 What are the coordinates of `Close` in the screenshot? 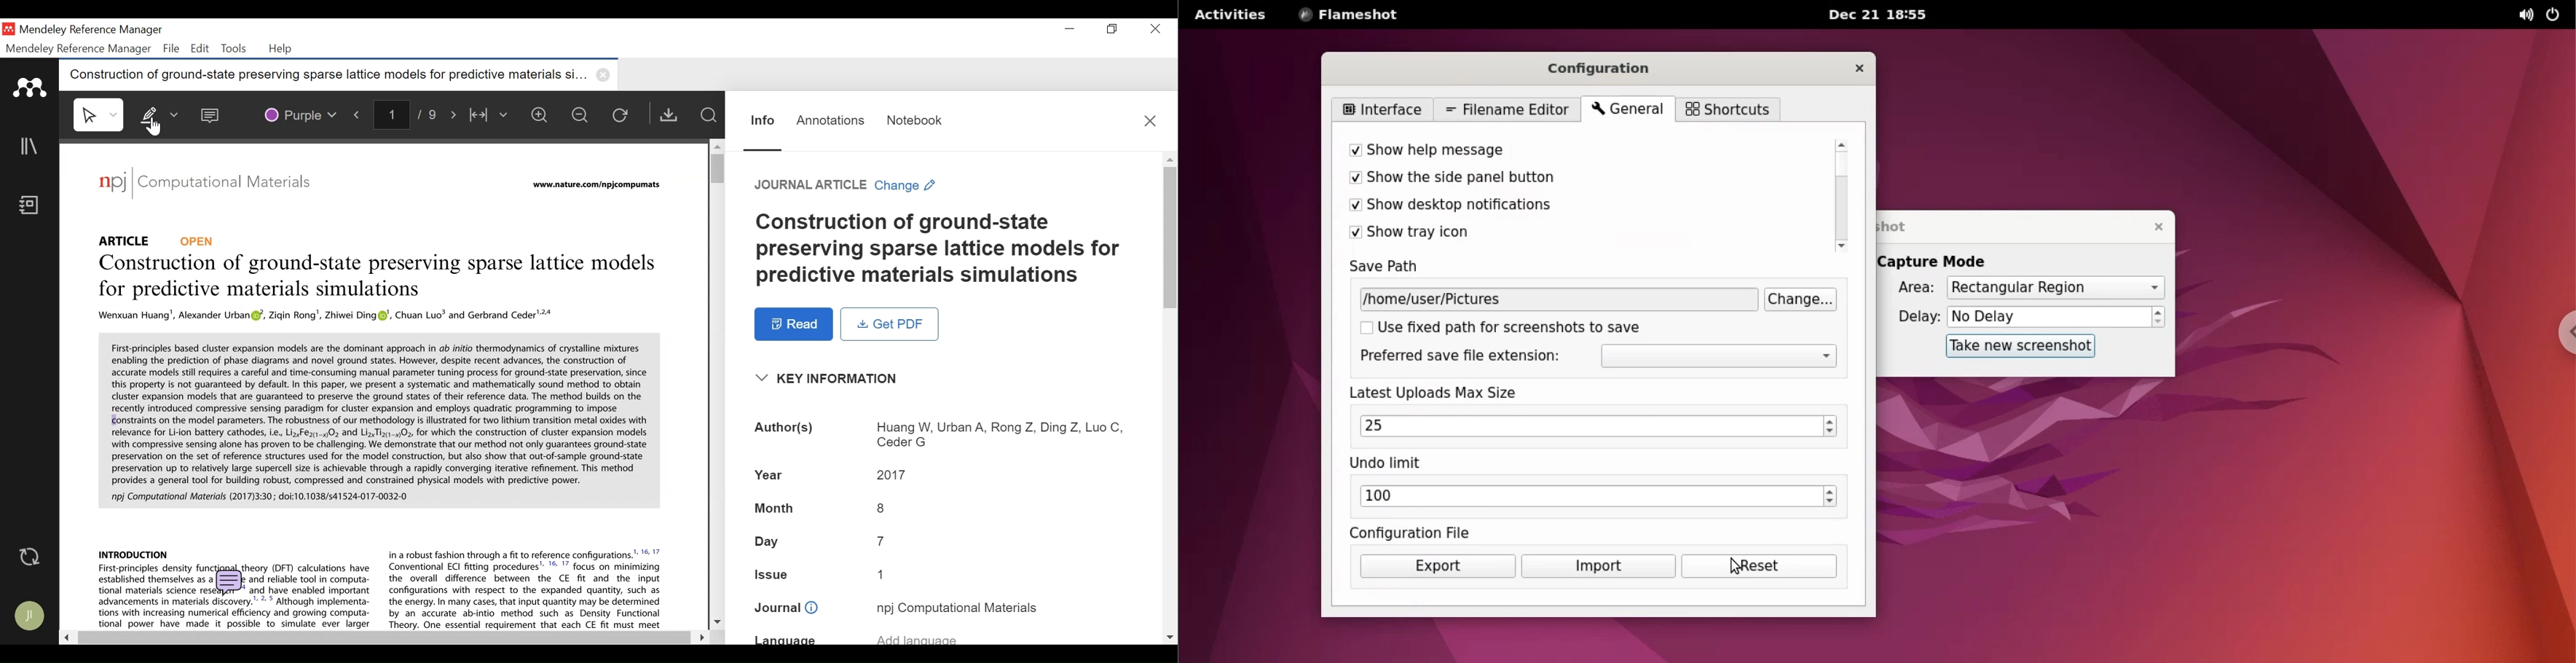 It's located at (1153, 29).